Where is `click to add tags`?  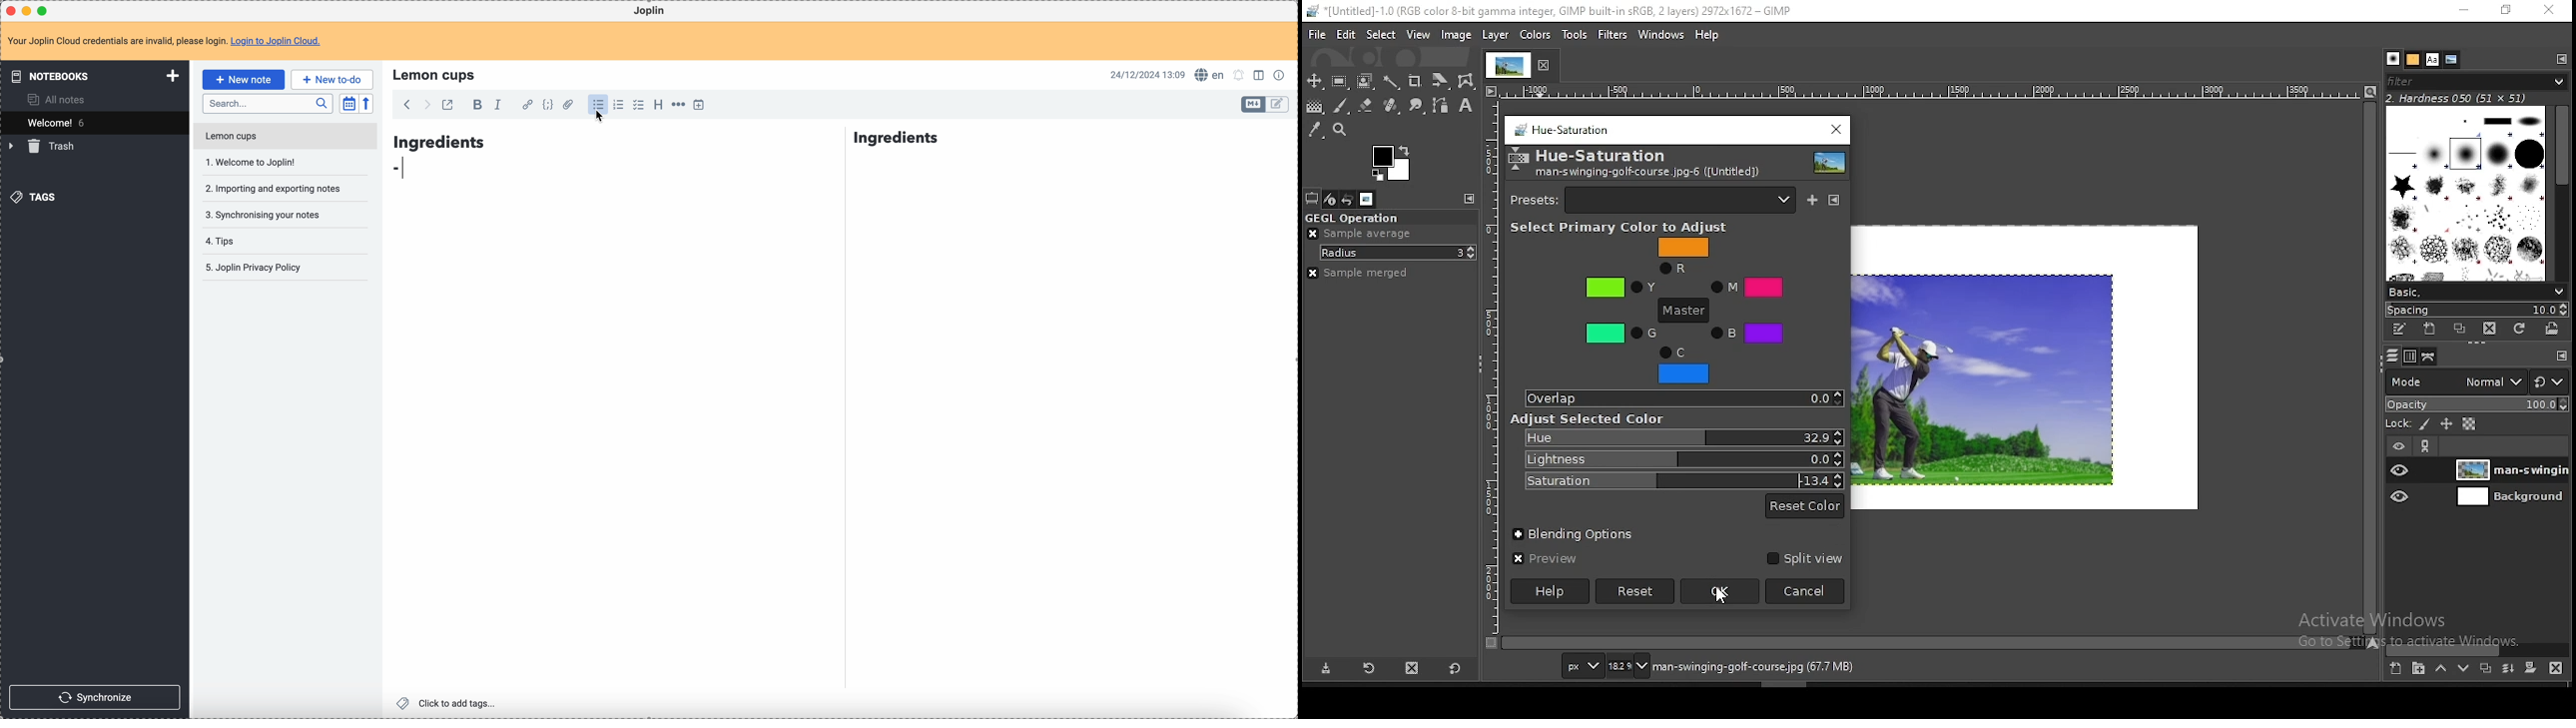
click to add tags is located at coordinates (449, 703).